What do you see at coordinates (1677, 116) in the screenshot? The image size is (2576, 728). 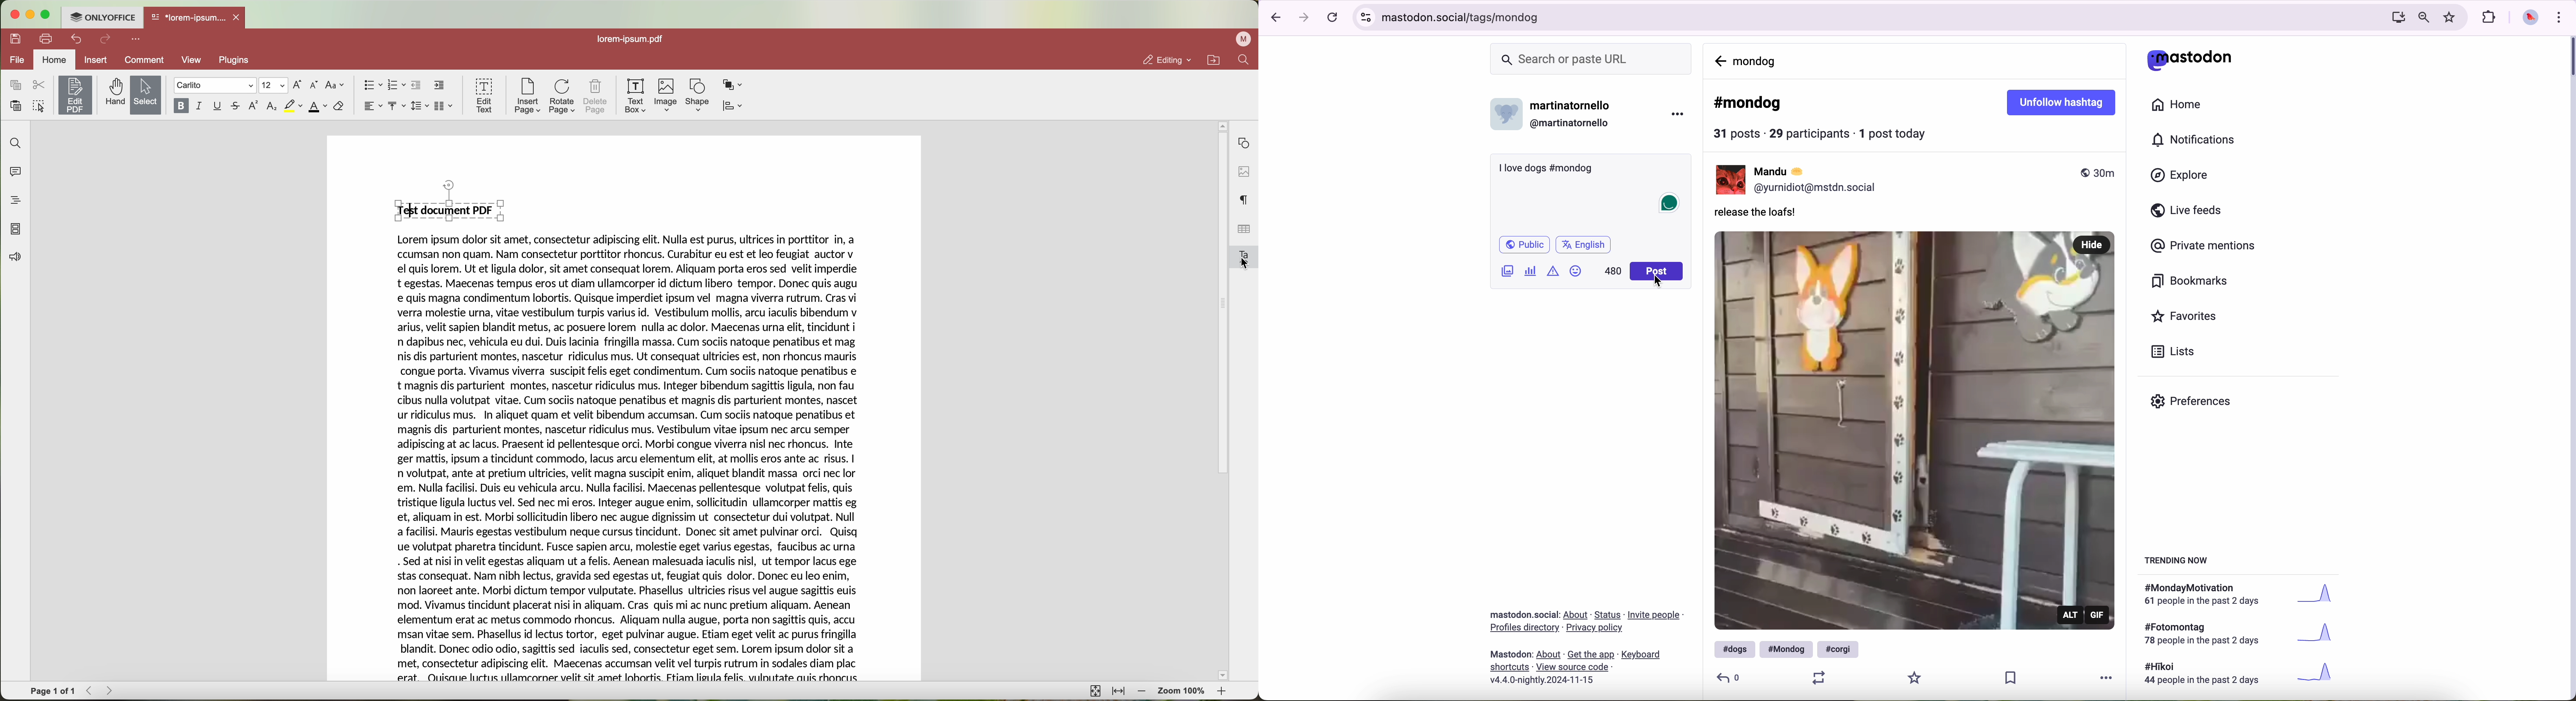 I see `more options` at bounding box center [1677, 116].